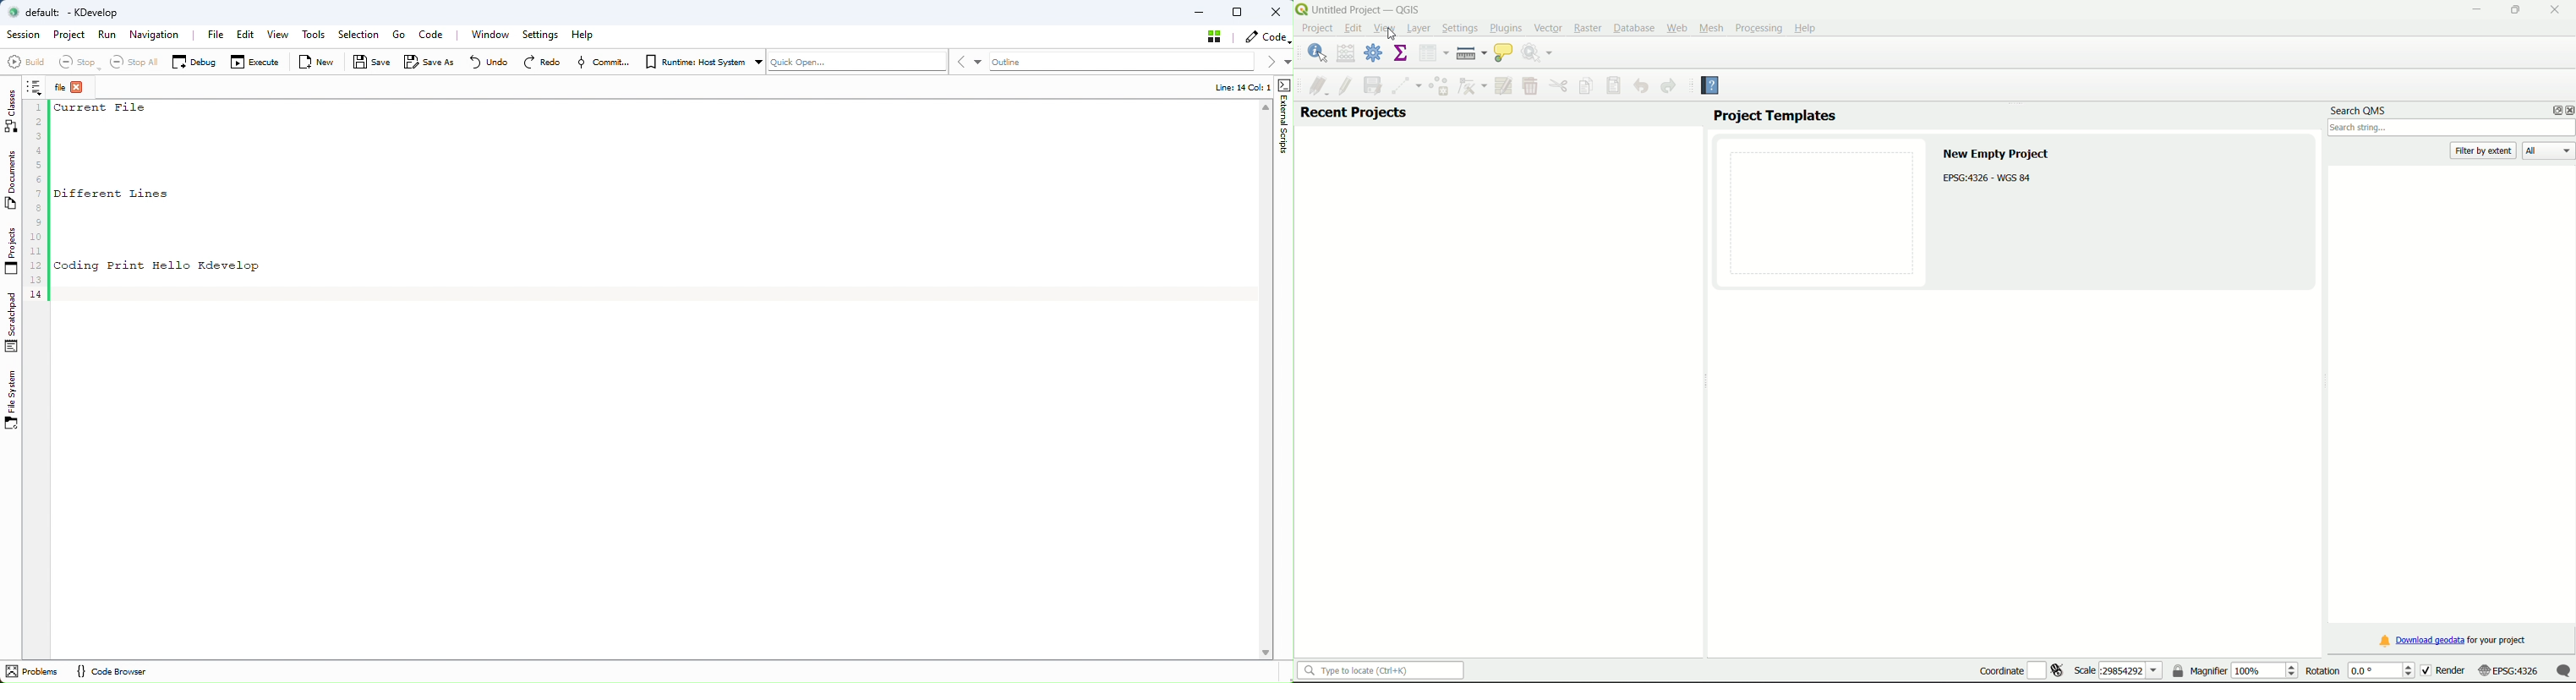 The width and height of the screenshot is (2576, 700). Describe the element at coordinates (108, 36) in the screenshot. I see `Run` at that location.